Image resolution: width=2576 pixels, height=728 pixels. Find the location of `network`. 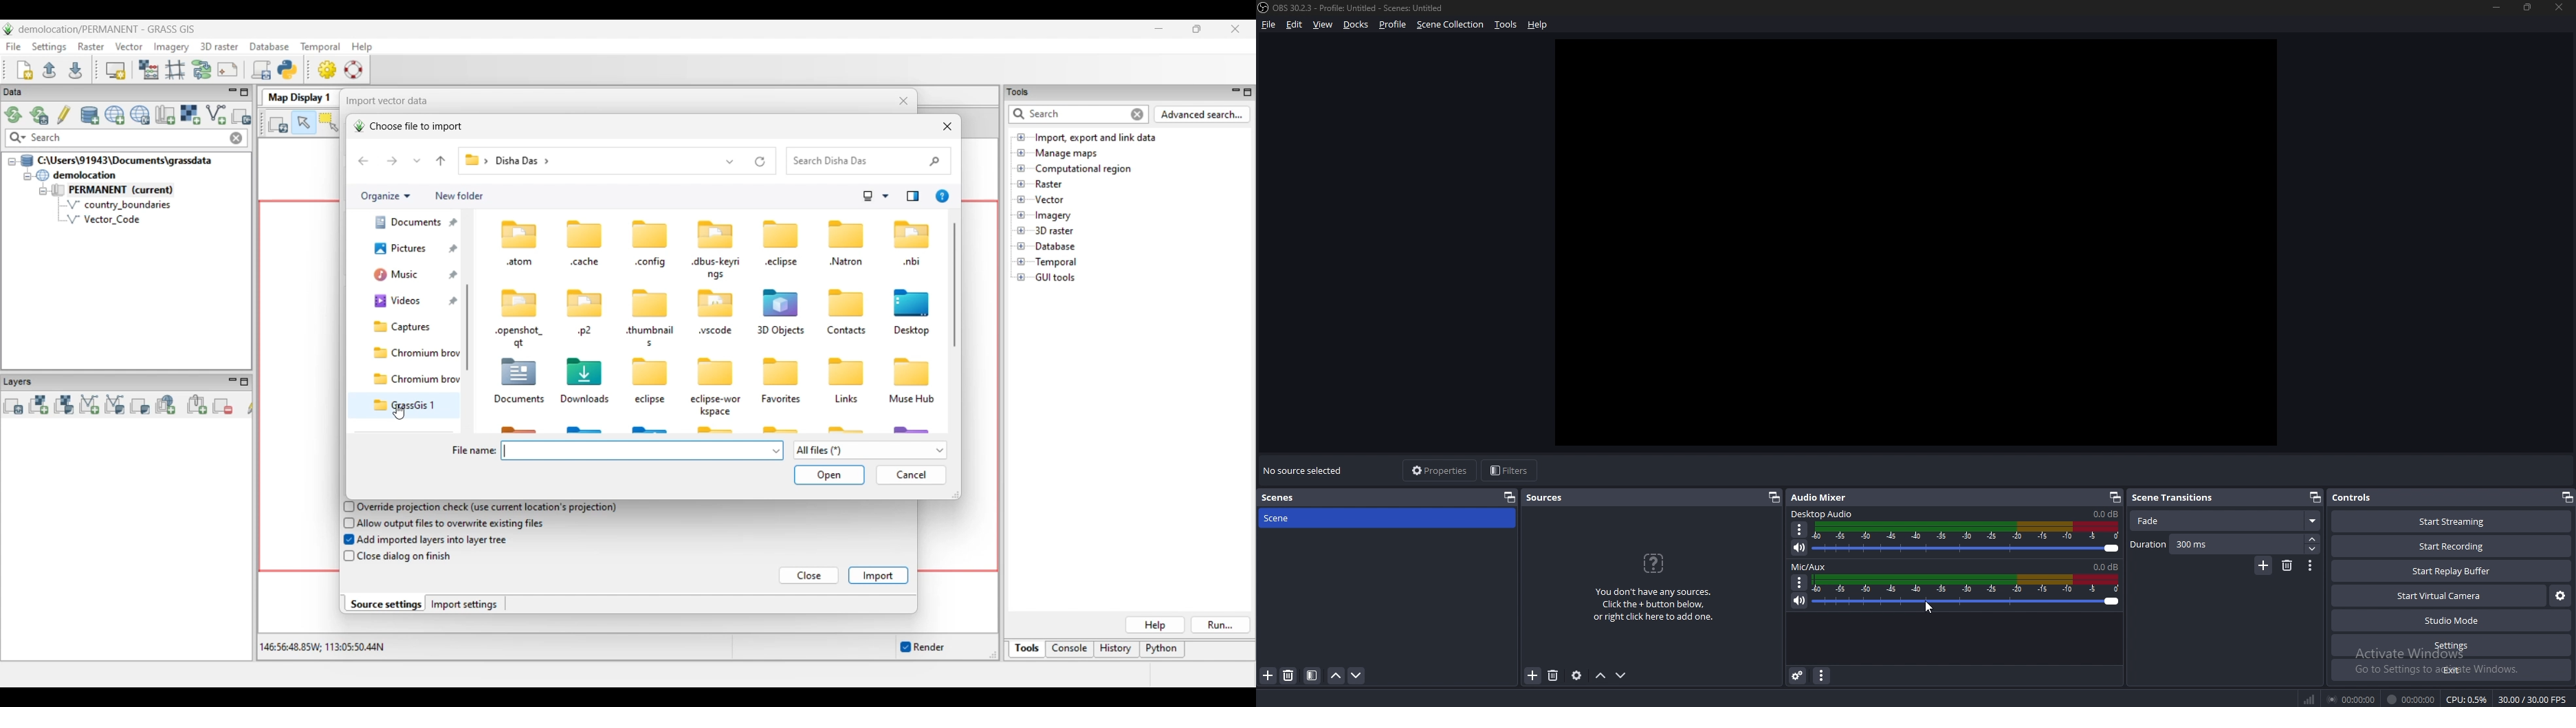

network is located at coordinates (2312, 699).